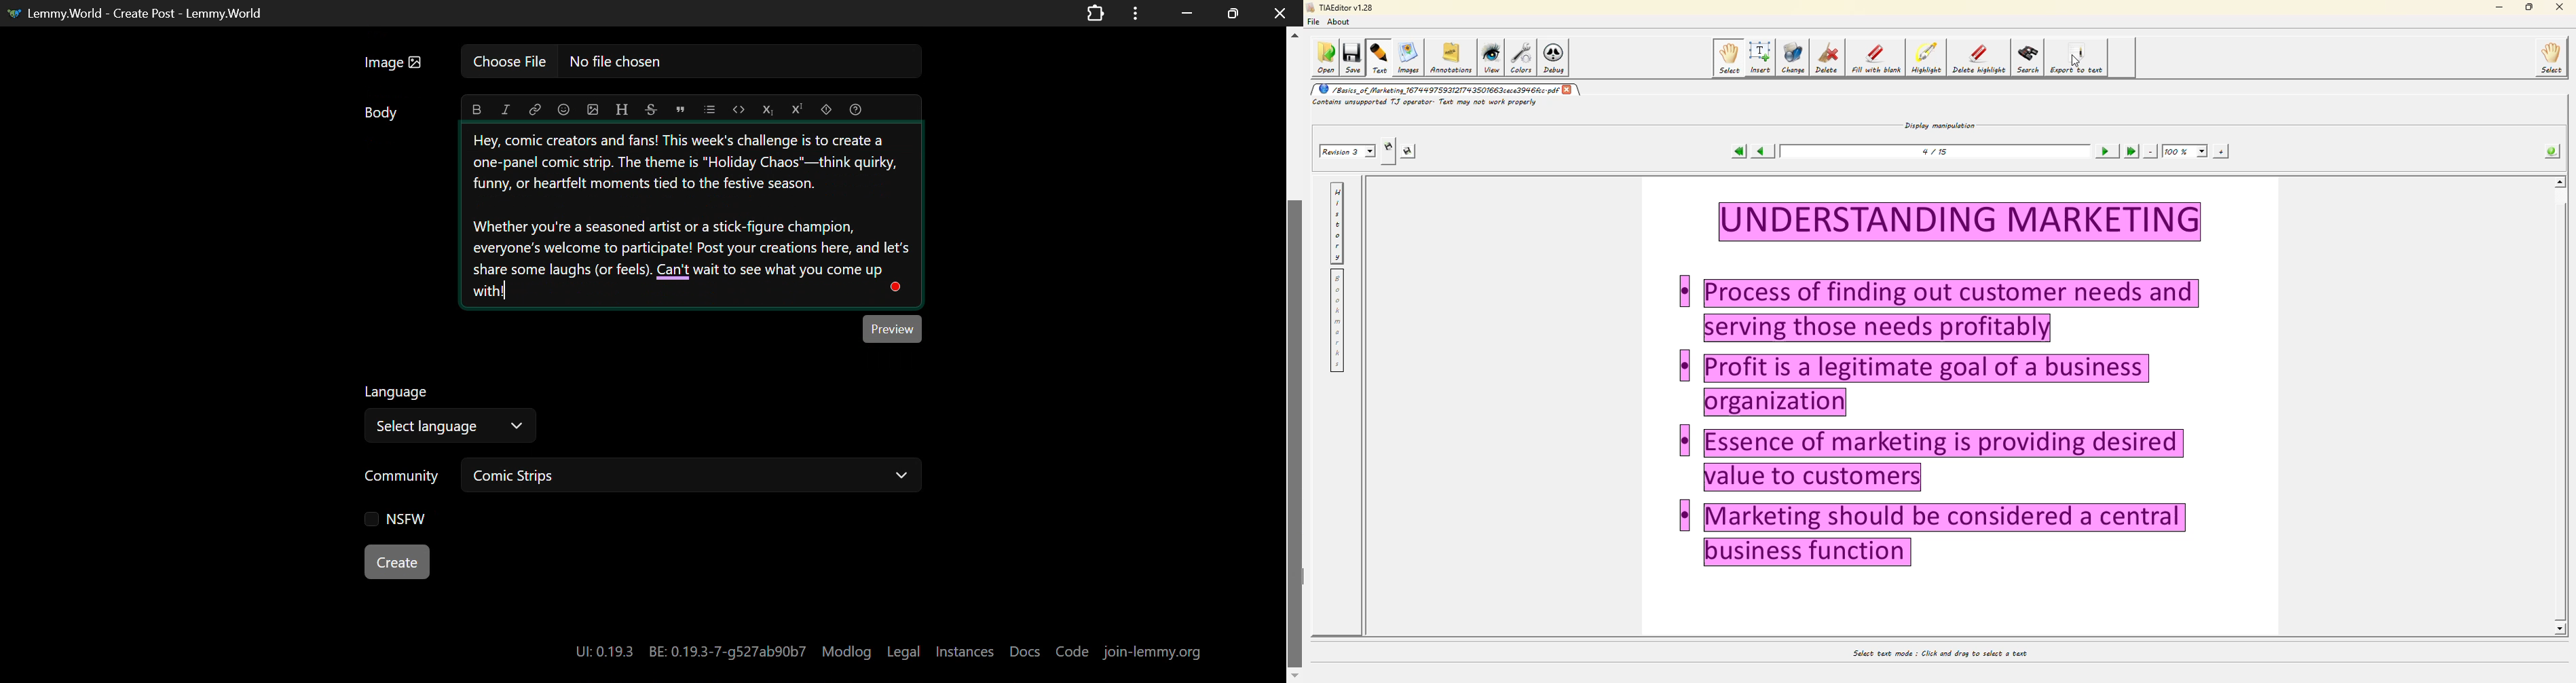 Image resolution: width=2576 pixels, height=700 pixels. I want to click on join-lemmy.org, so click(1154, 651).